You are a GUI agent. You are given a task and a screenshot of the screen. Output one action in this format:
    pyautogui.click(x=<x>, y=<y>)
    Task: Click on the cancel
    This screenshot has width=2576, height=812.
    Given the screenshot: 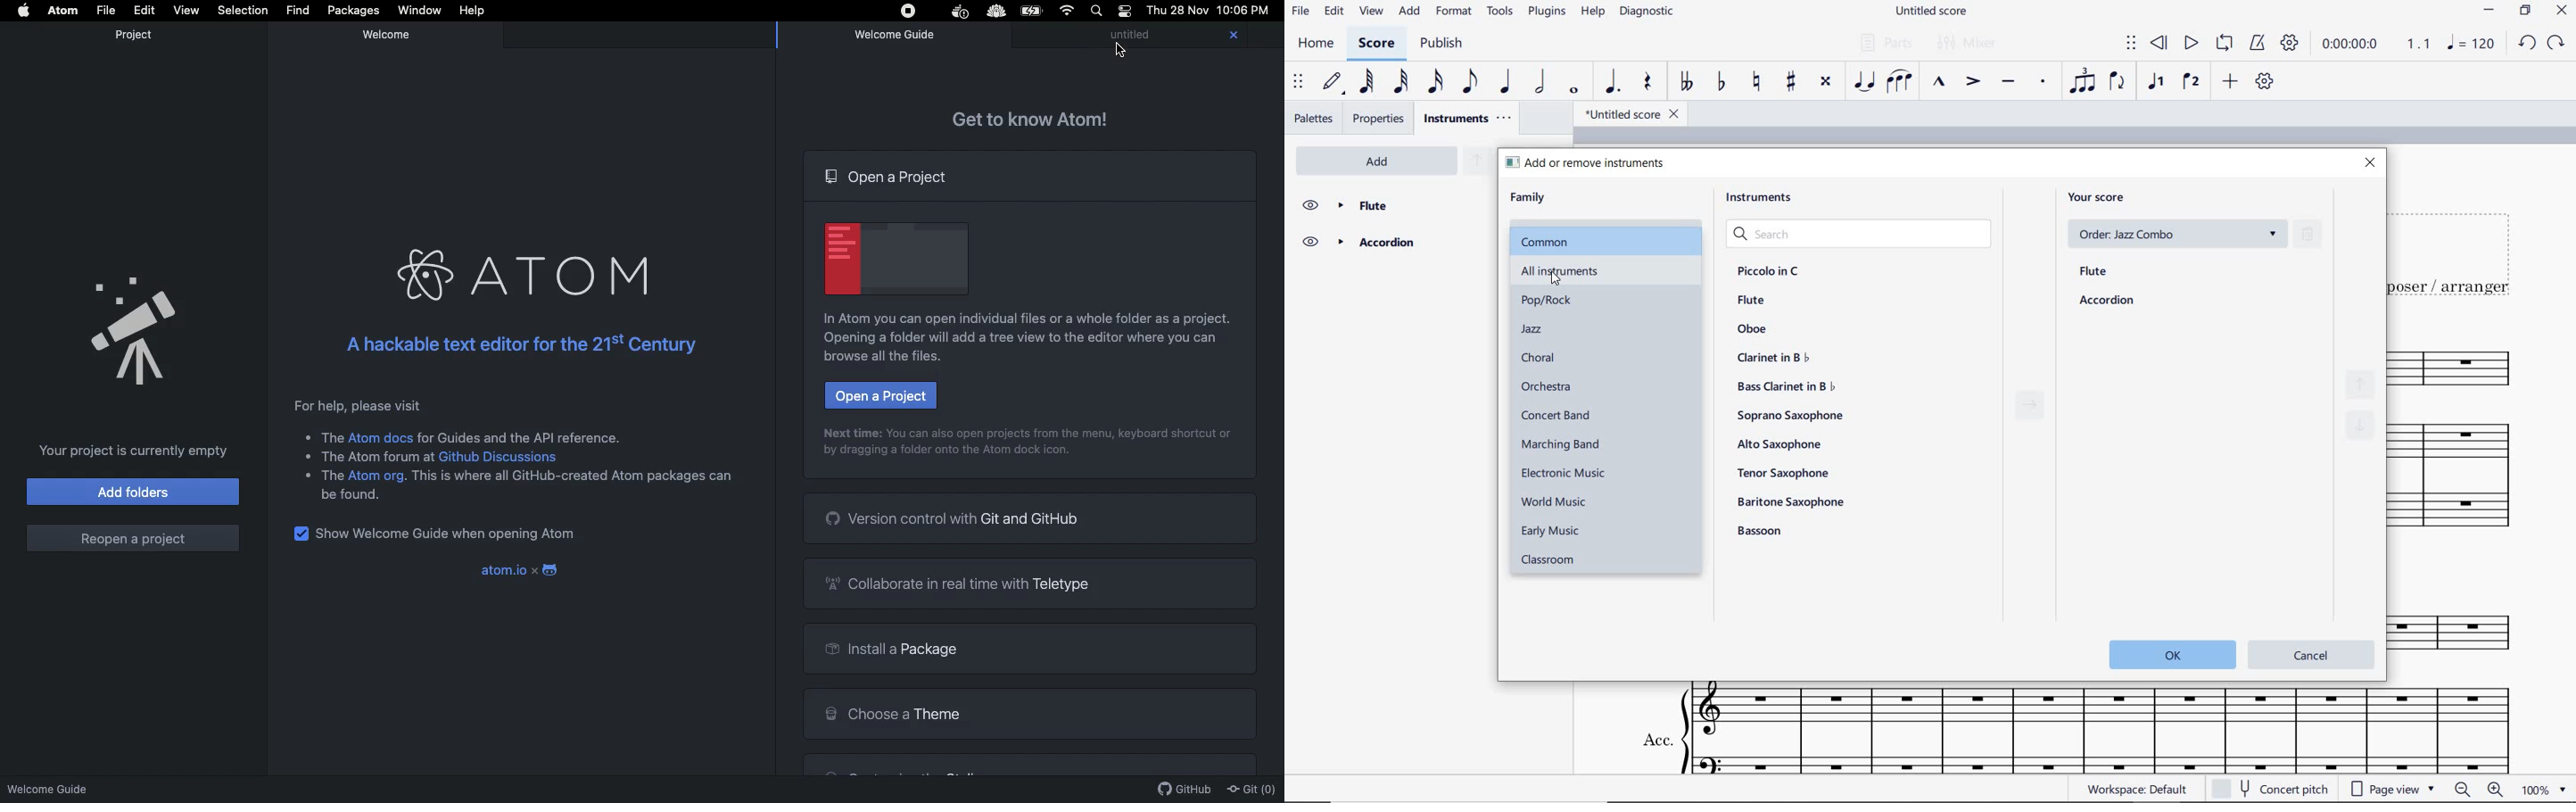 What is the action you would take?
    pyautogui.click(x=2311, y=652)
    